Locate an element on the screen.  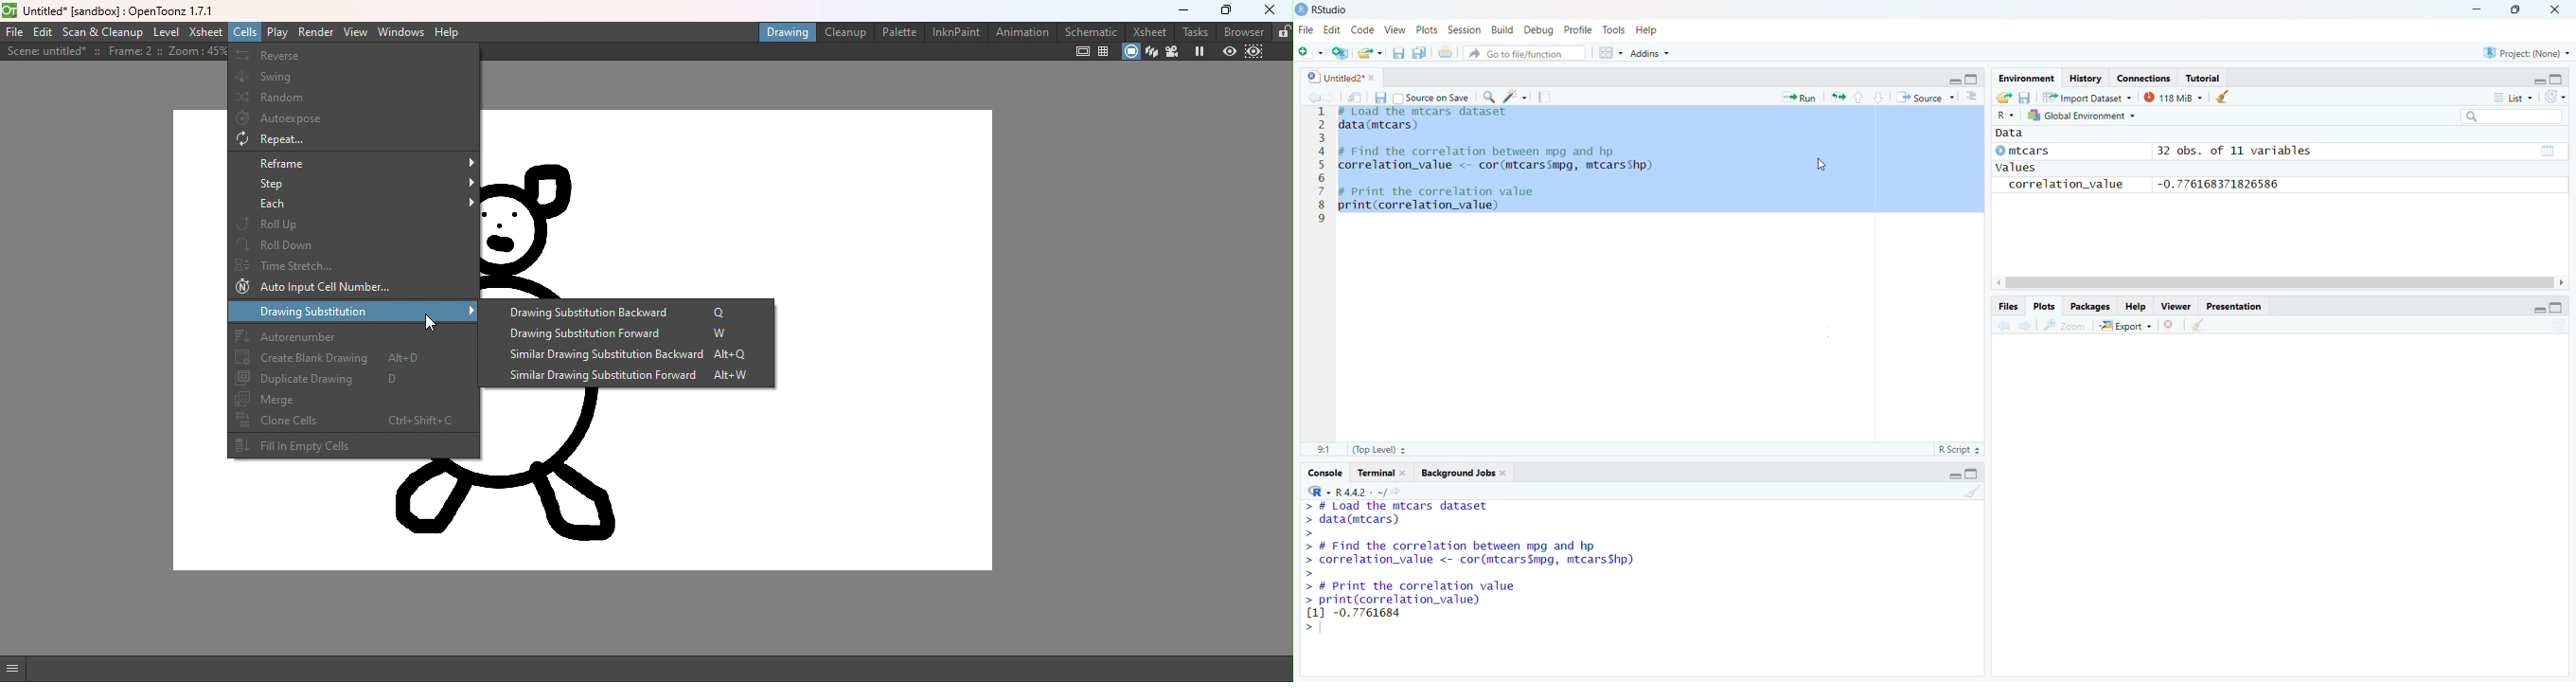
Level is located at coordinates (166, 32).